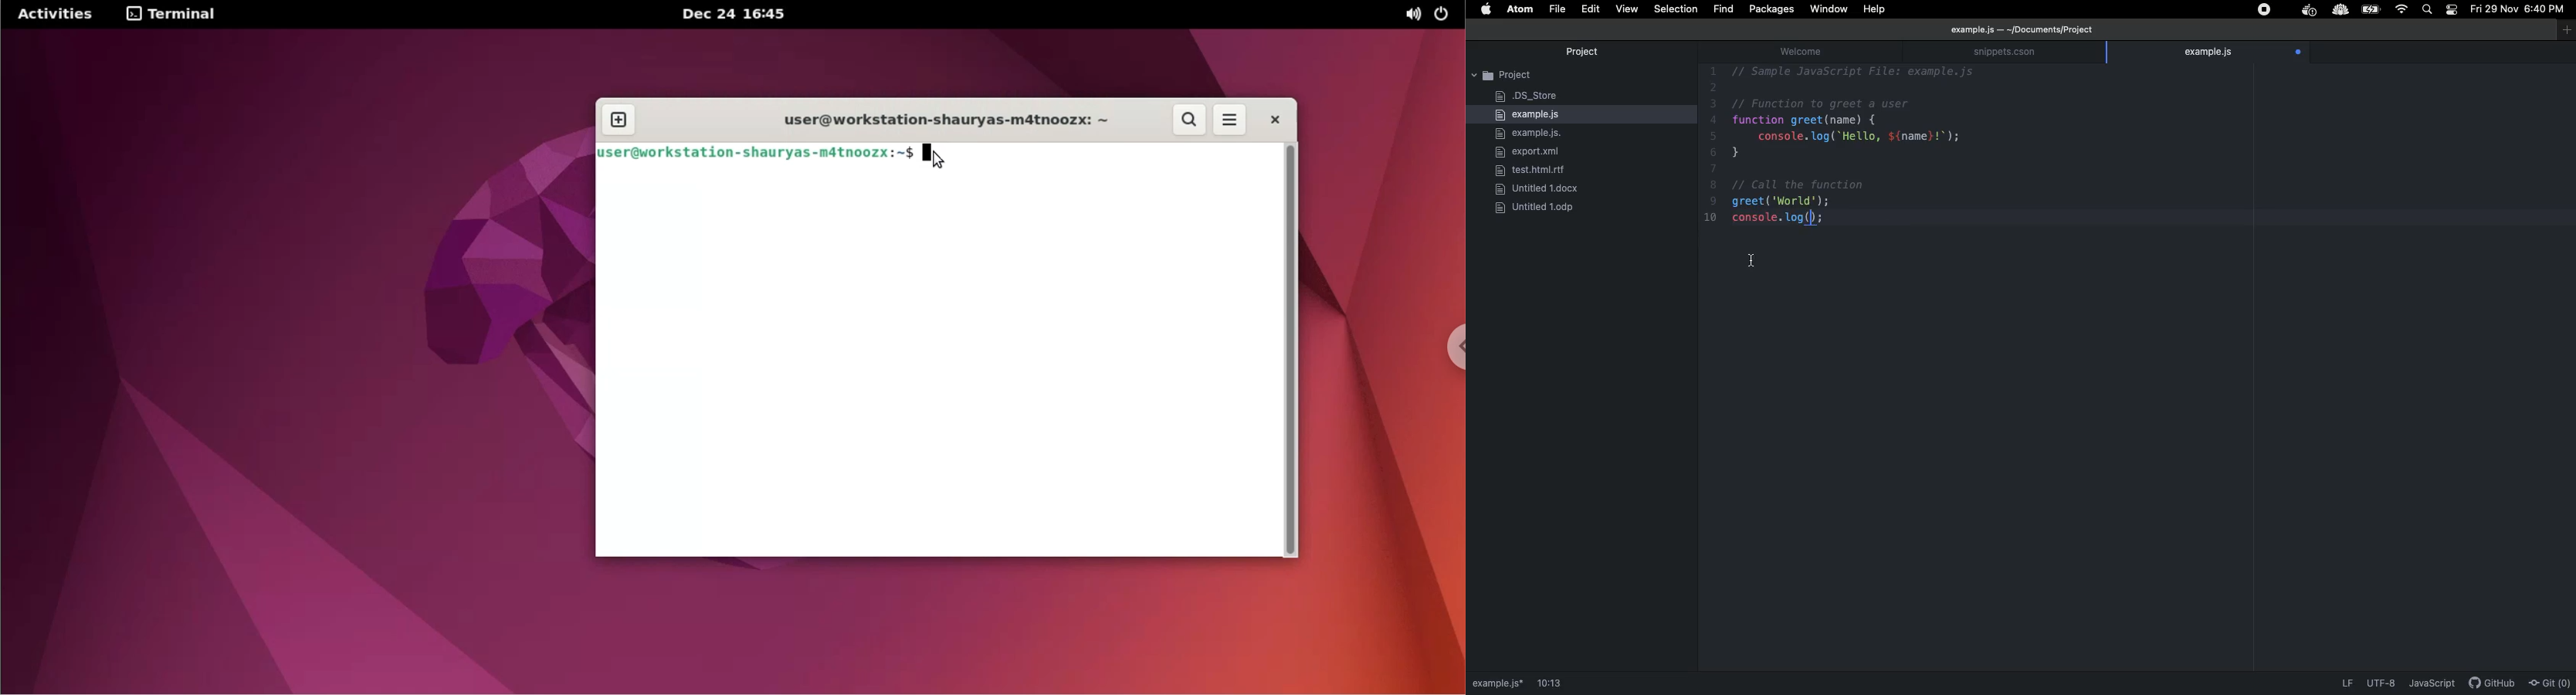 The width and height of the screenshot is (2576, 700). I want to click on description, so click(2493, 683).